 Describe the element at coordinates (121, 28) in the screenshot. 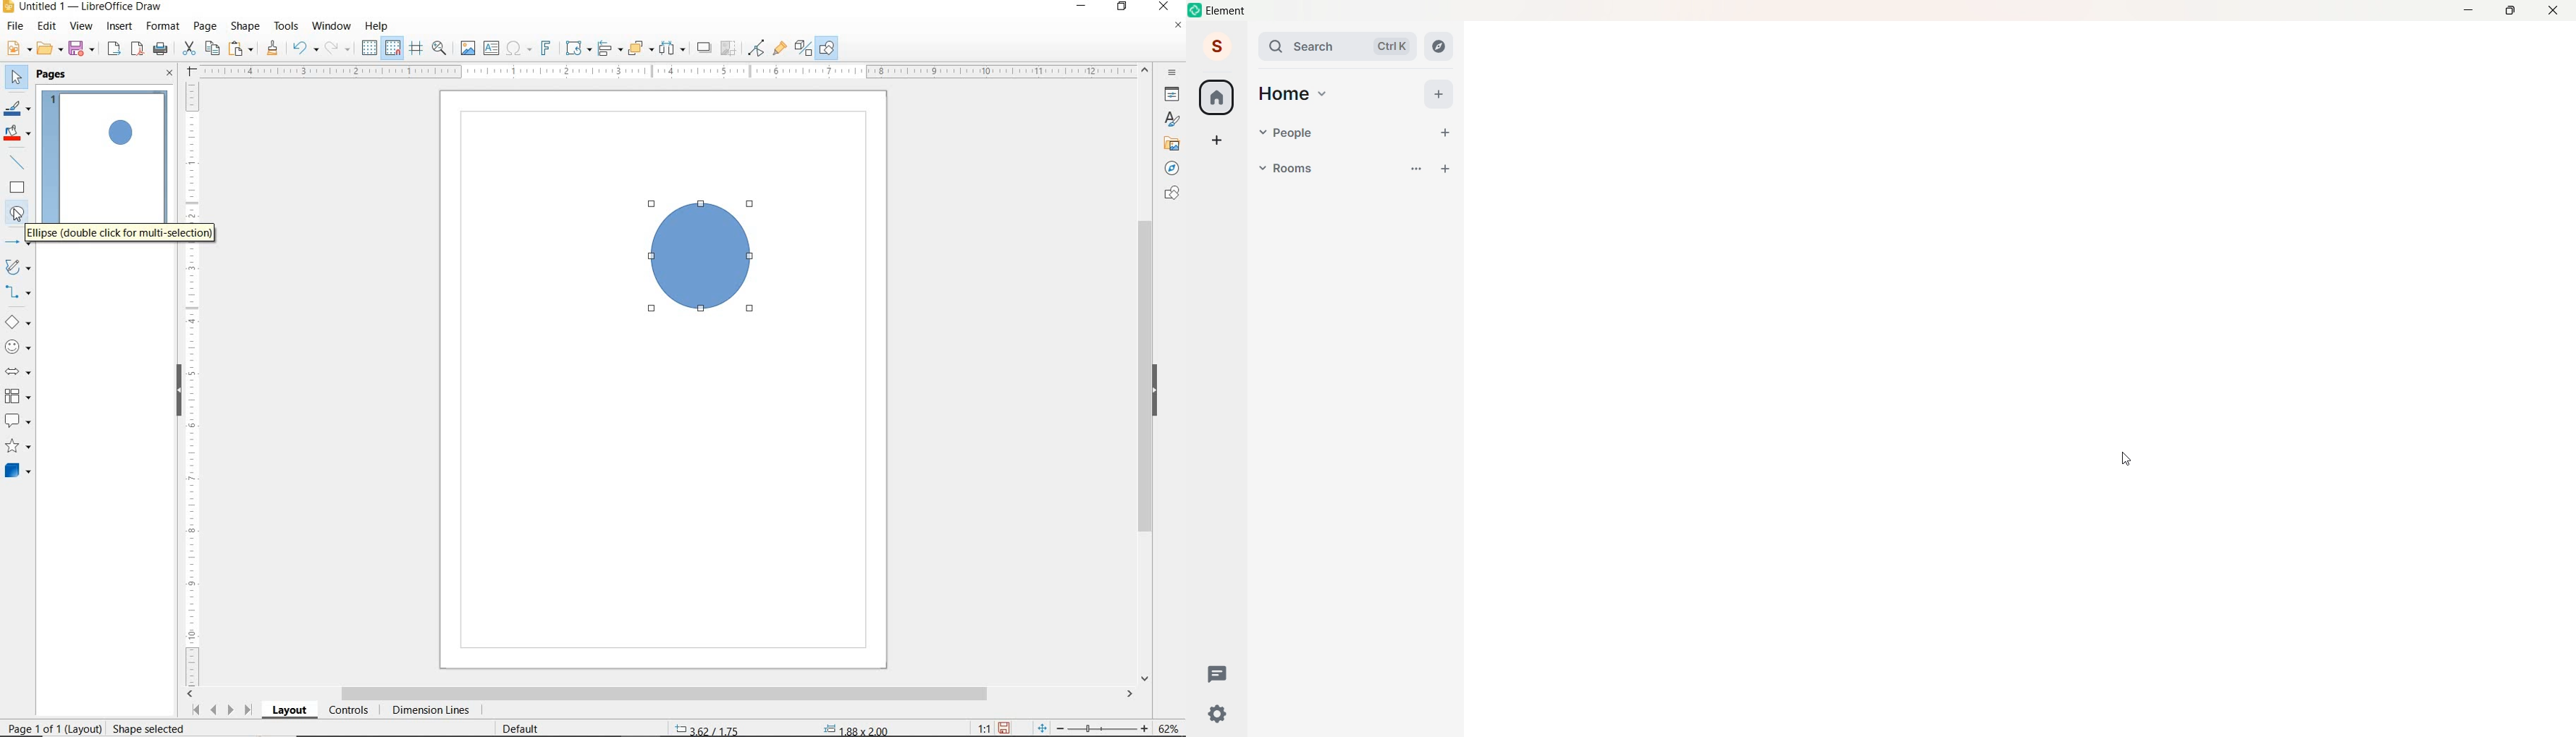

I see `INSERT` at that location.